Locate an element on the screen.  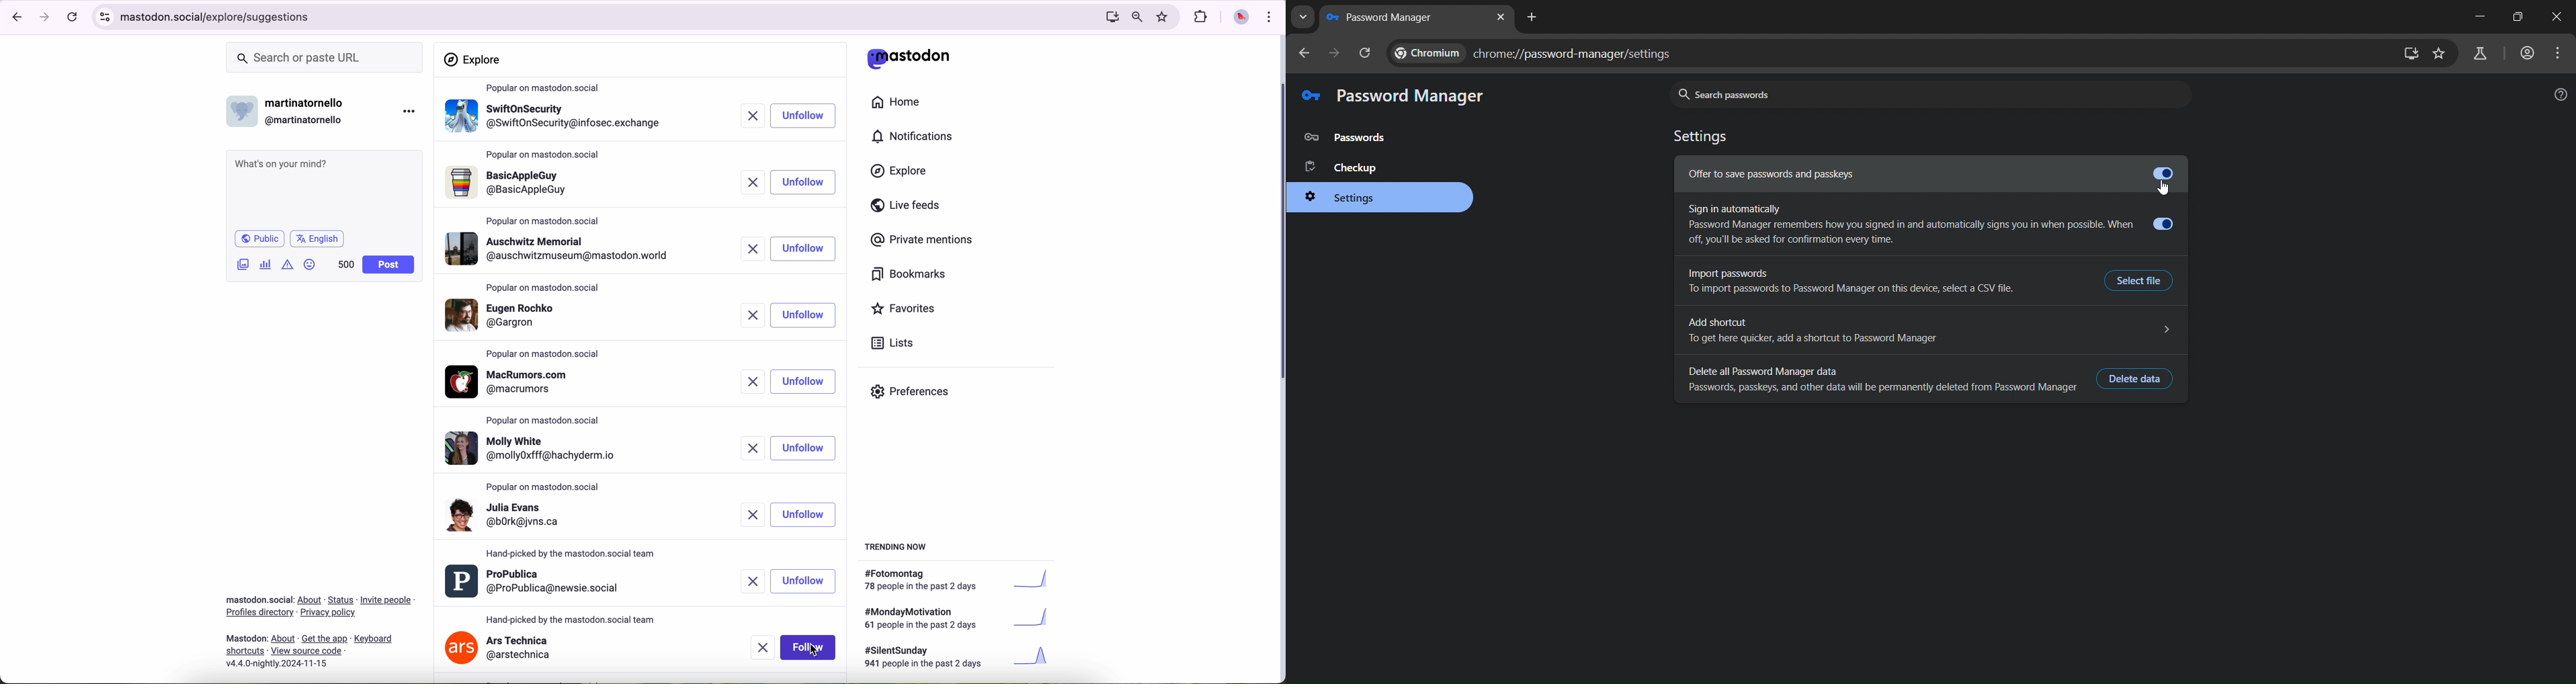
more options is located at coordinates (411, 111).